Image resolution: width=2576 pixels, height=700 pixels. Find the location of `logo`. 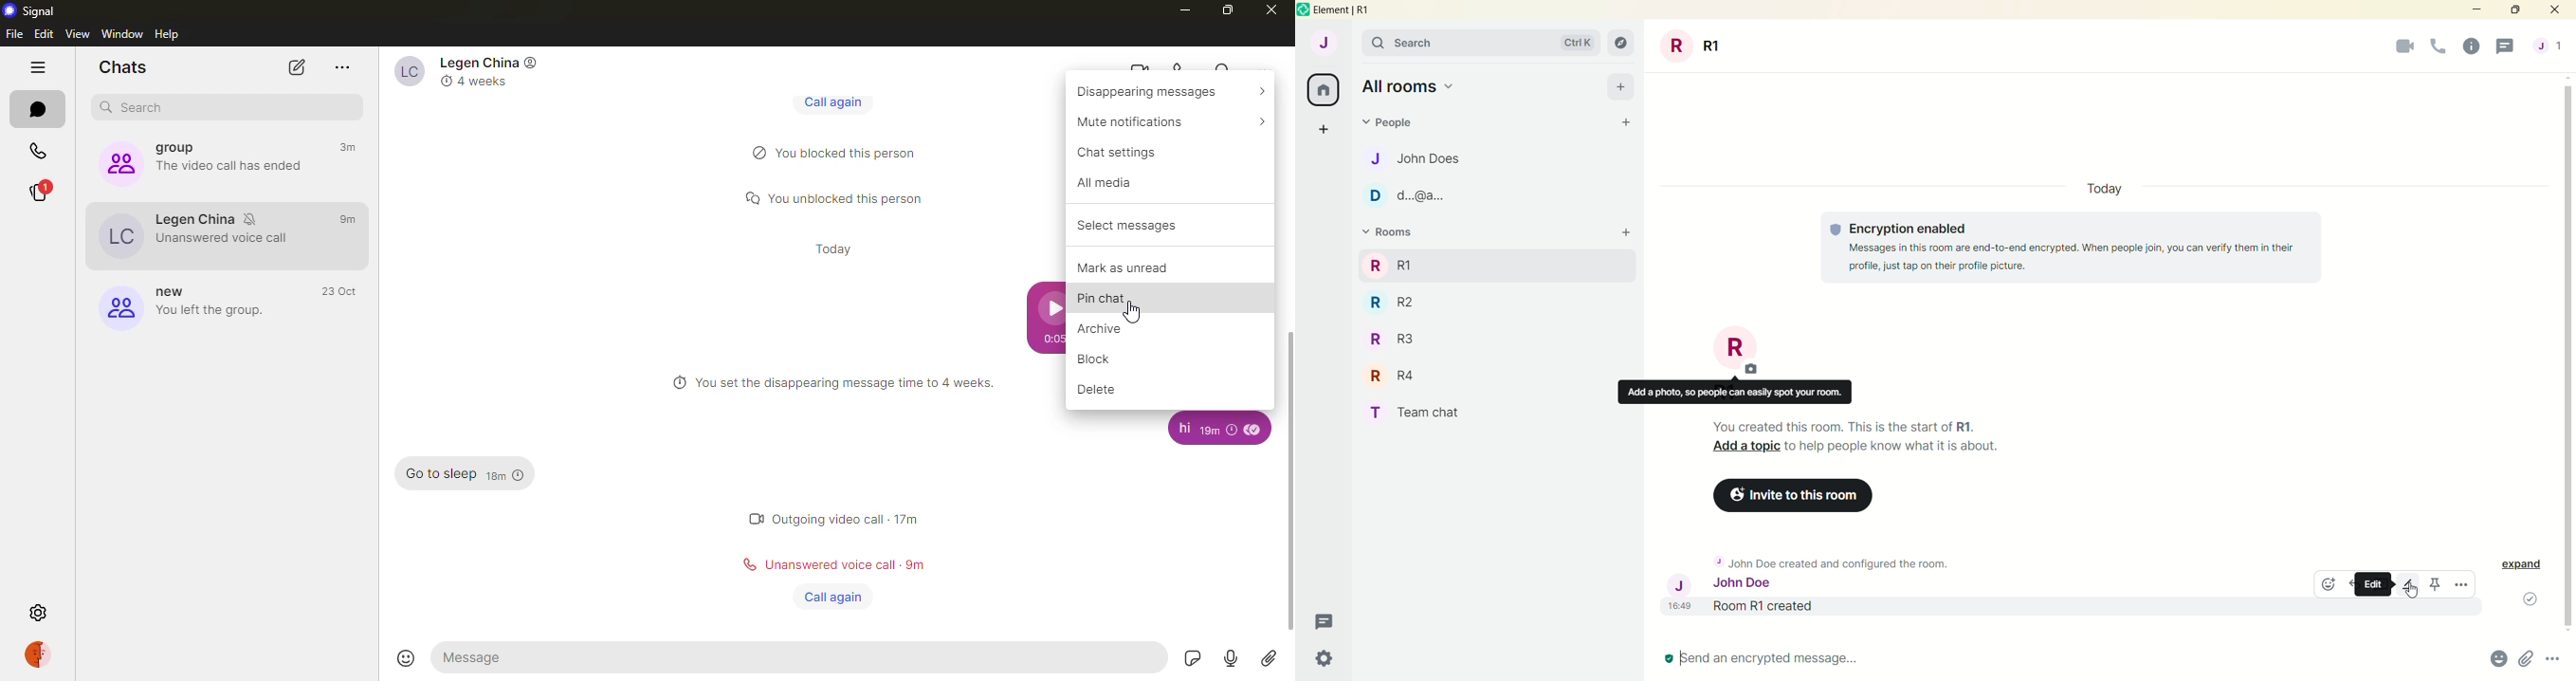

logo is located at coordinates (1303, 11).